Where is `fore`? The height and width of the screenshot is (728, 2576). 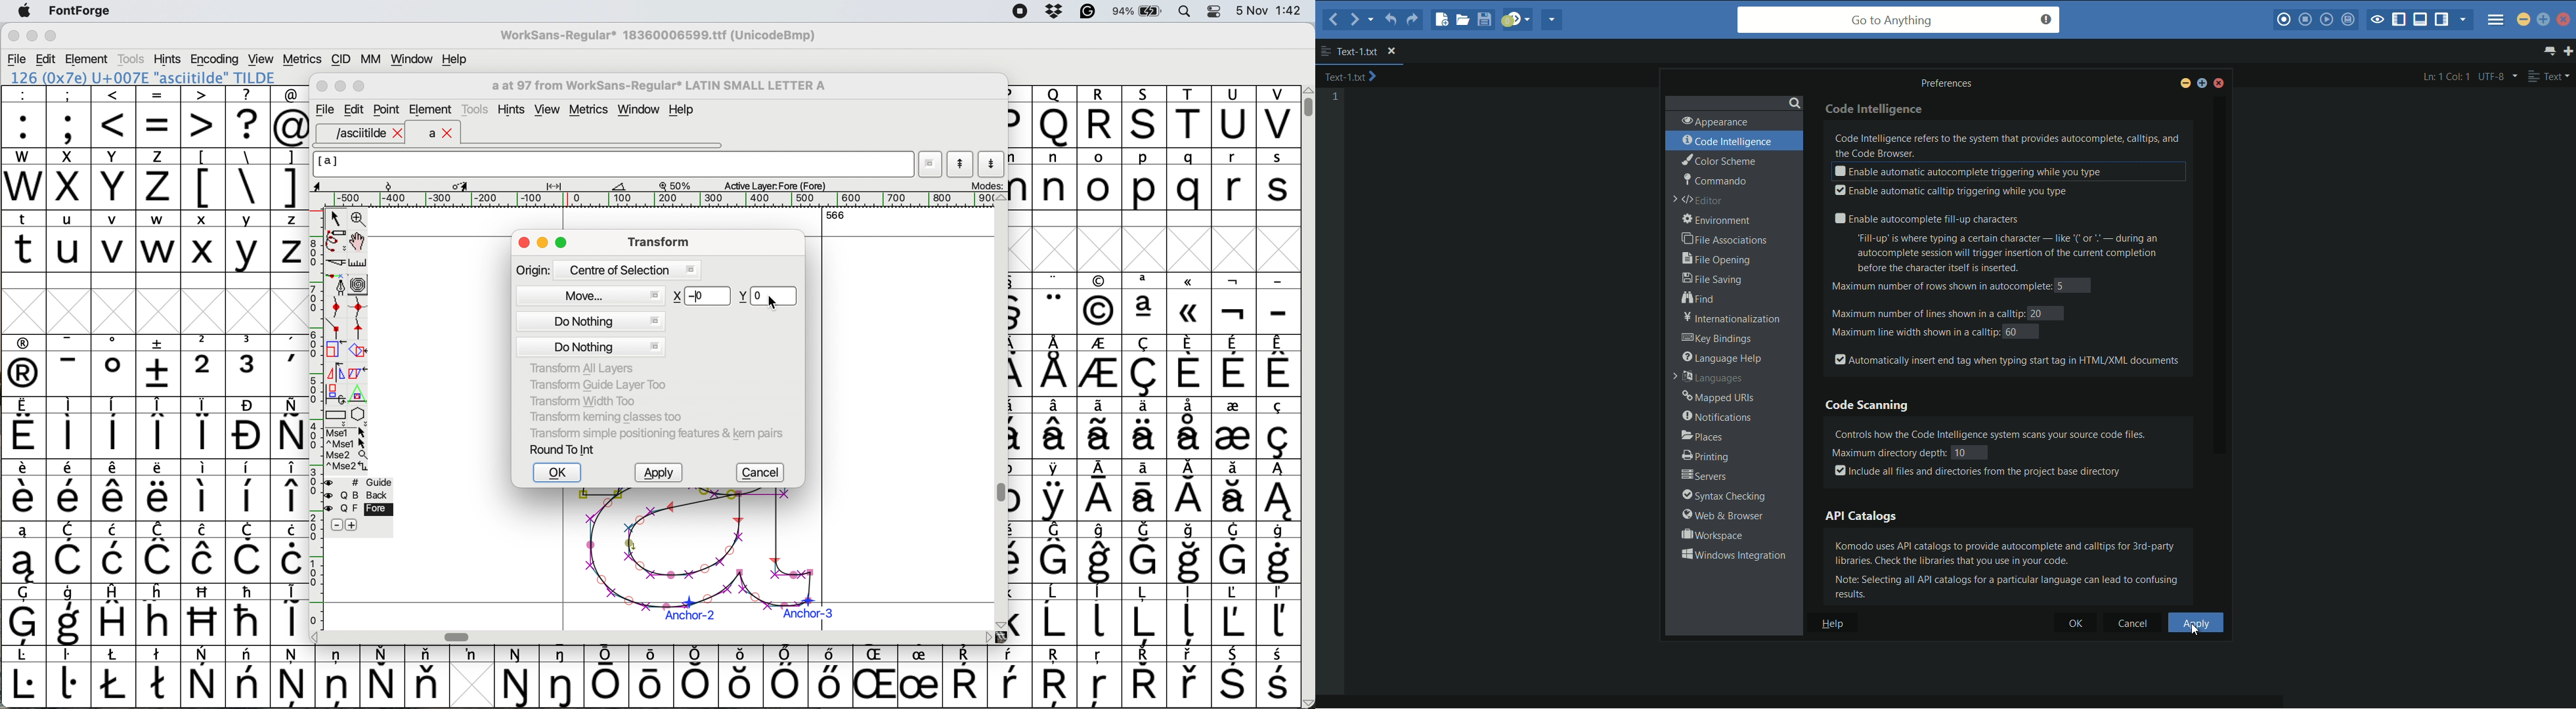 fore is located at coordinates (360, 510).